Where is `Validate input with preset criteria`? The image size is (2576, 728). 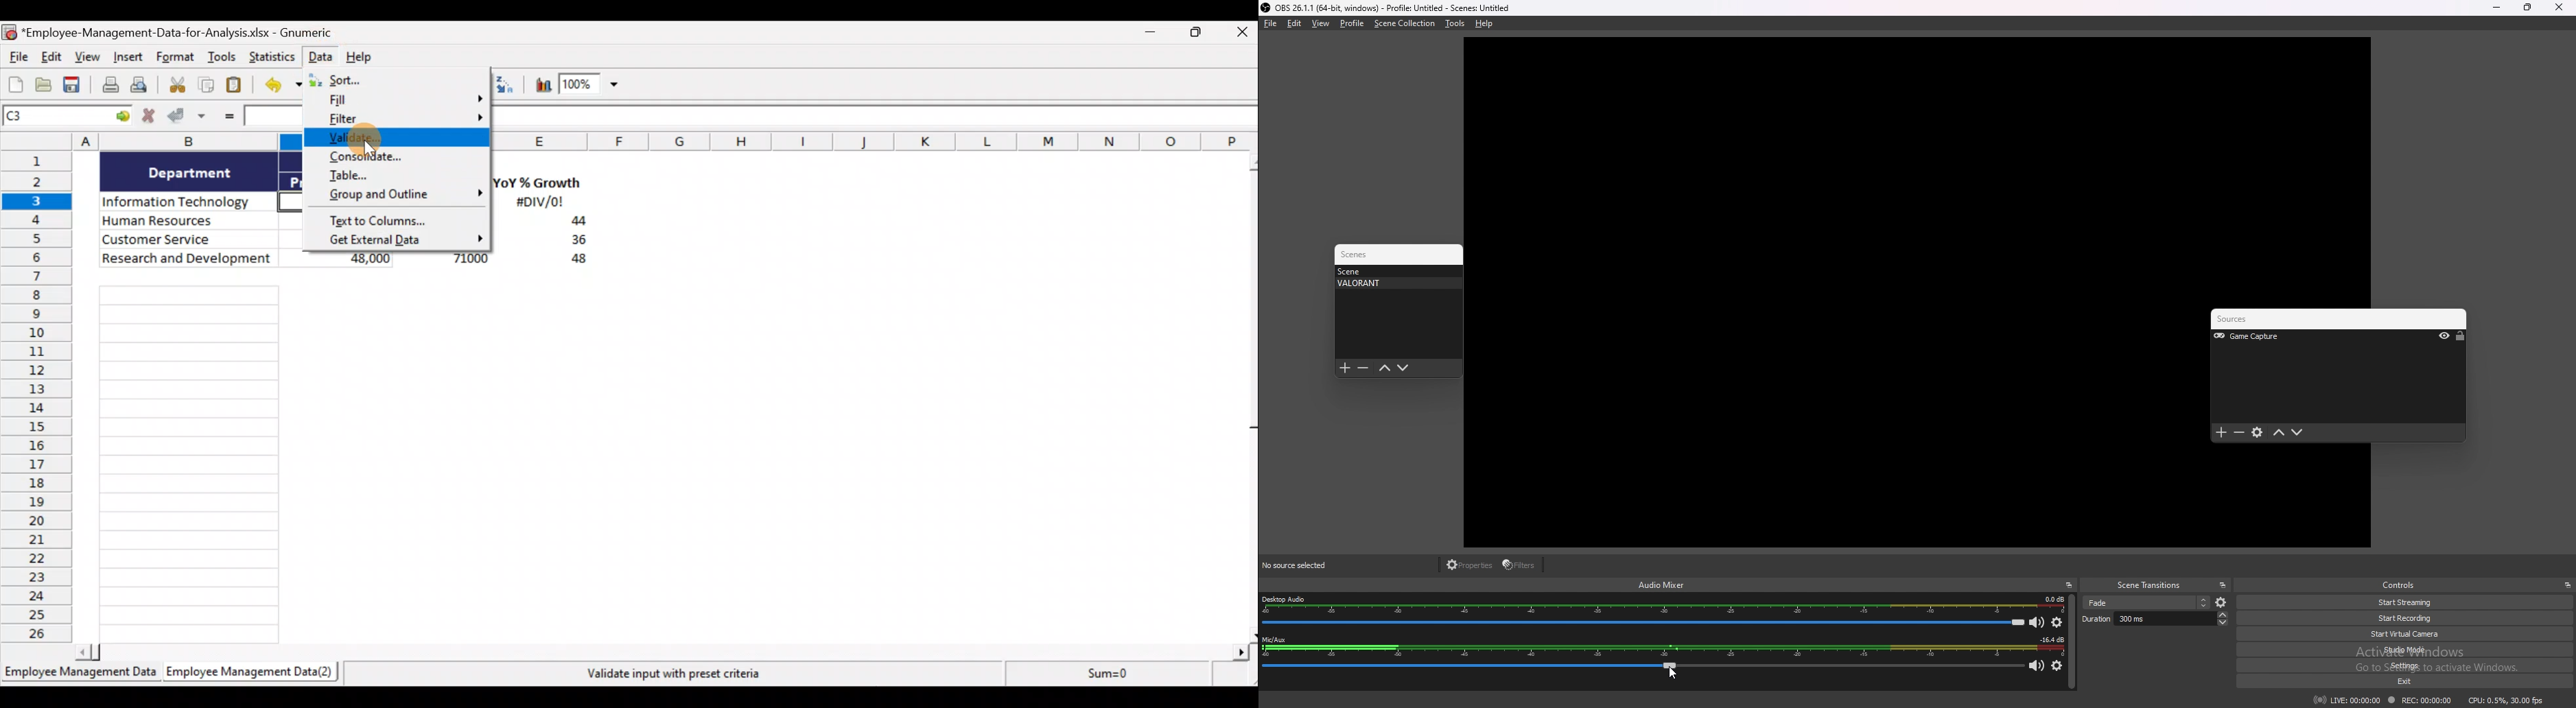 Validate input with preset criteria is located at coordinates (684, 673).